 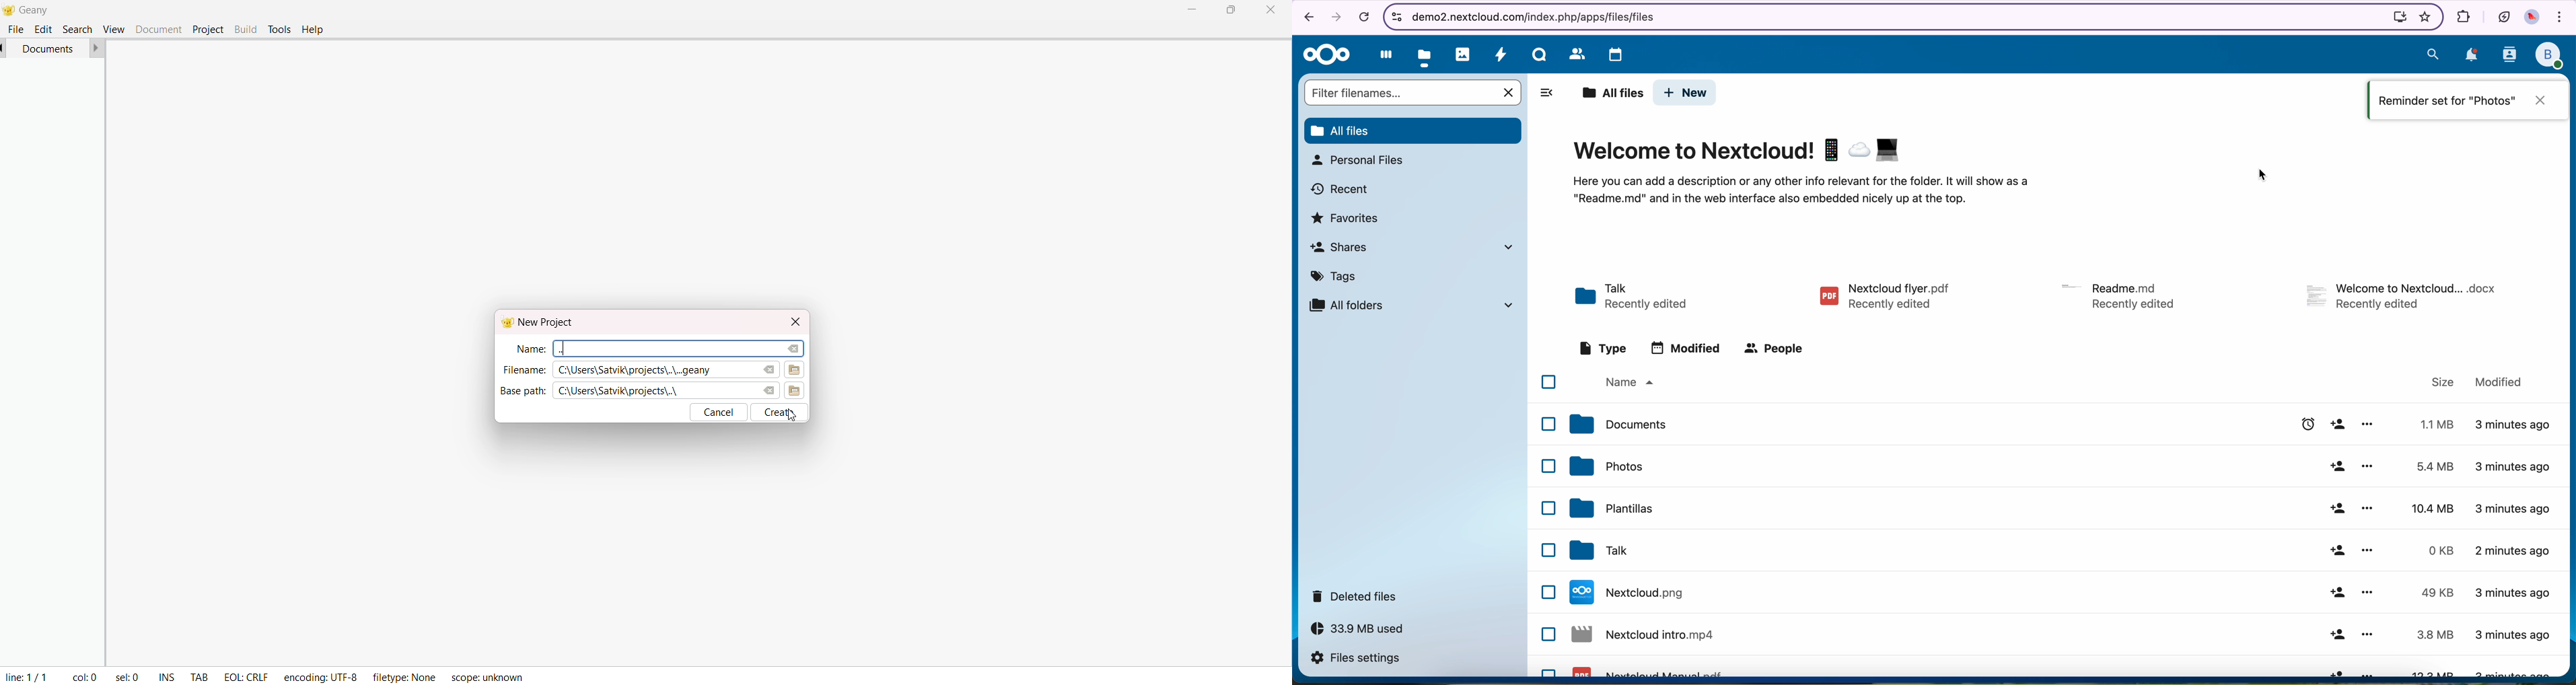 I want to click on photos, so click(x=1464, y=54).